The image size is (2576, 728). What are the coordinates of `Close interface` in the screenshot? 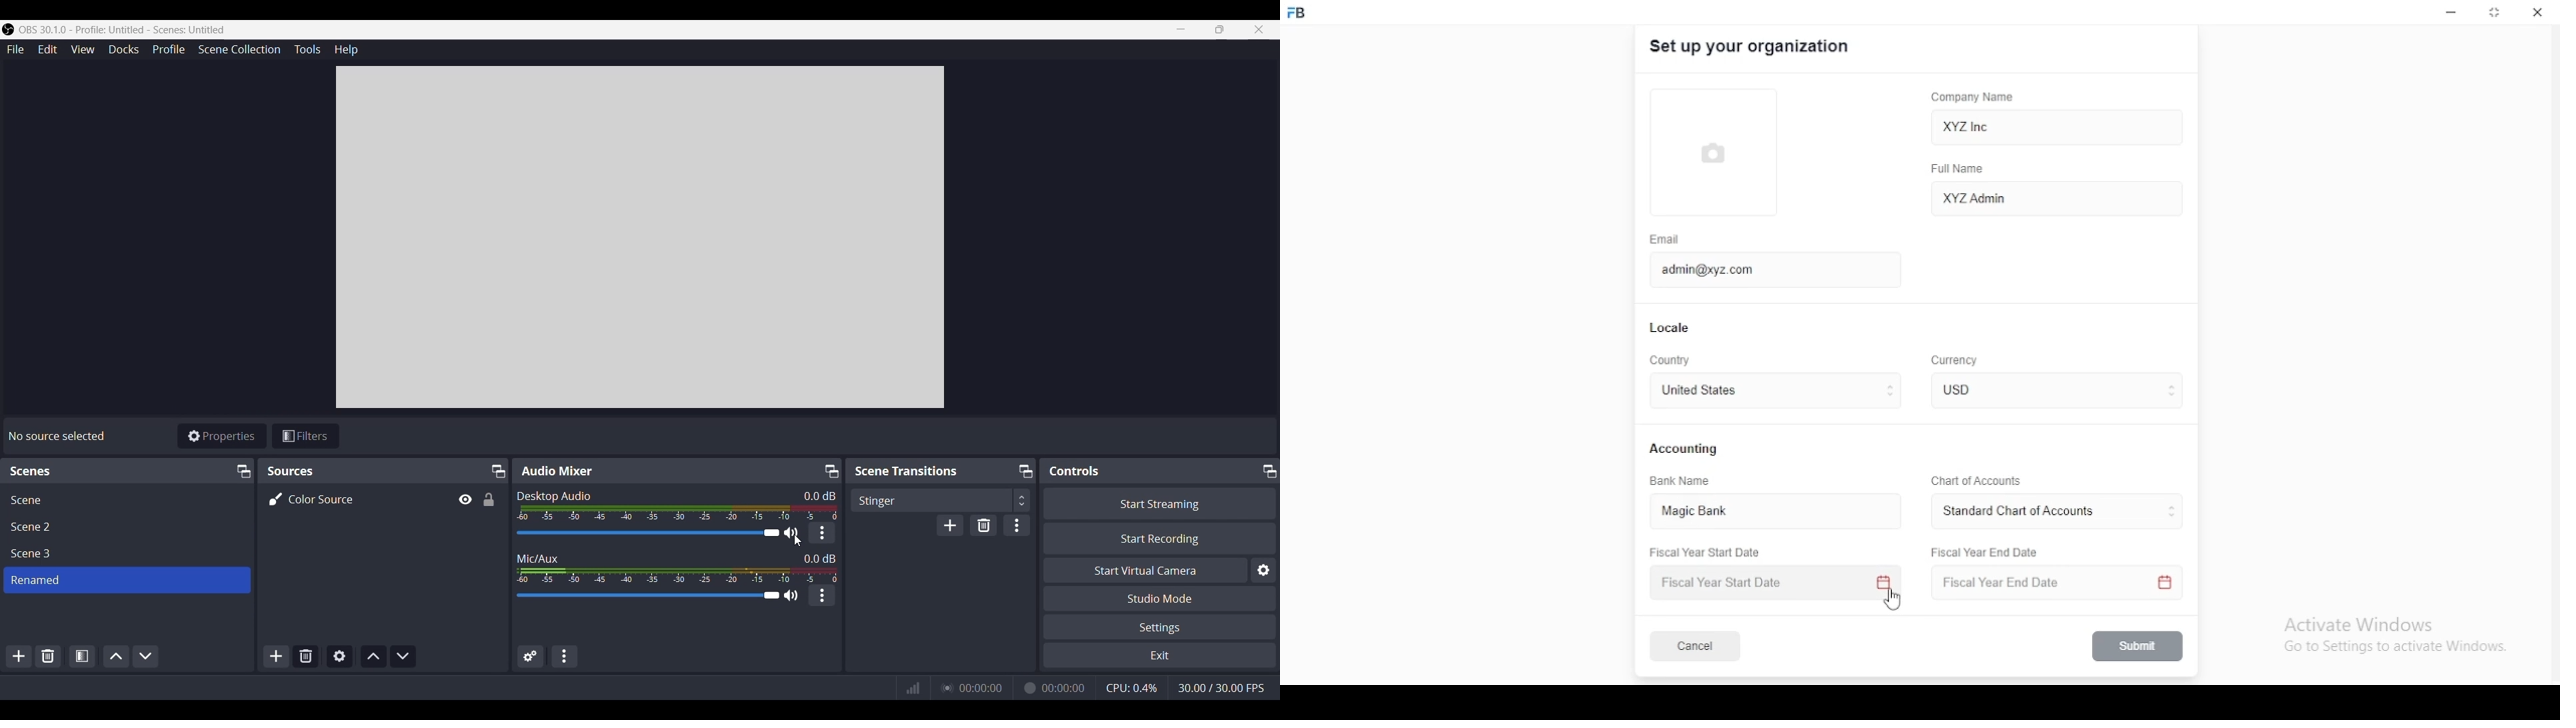 It's located at (1259, 29).